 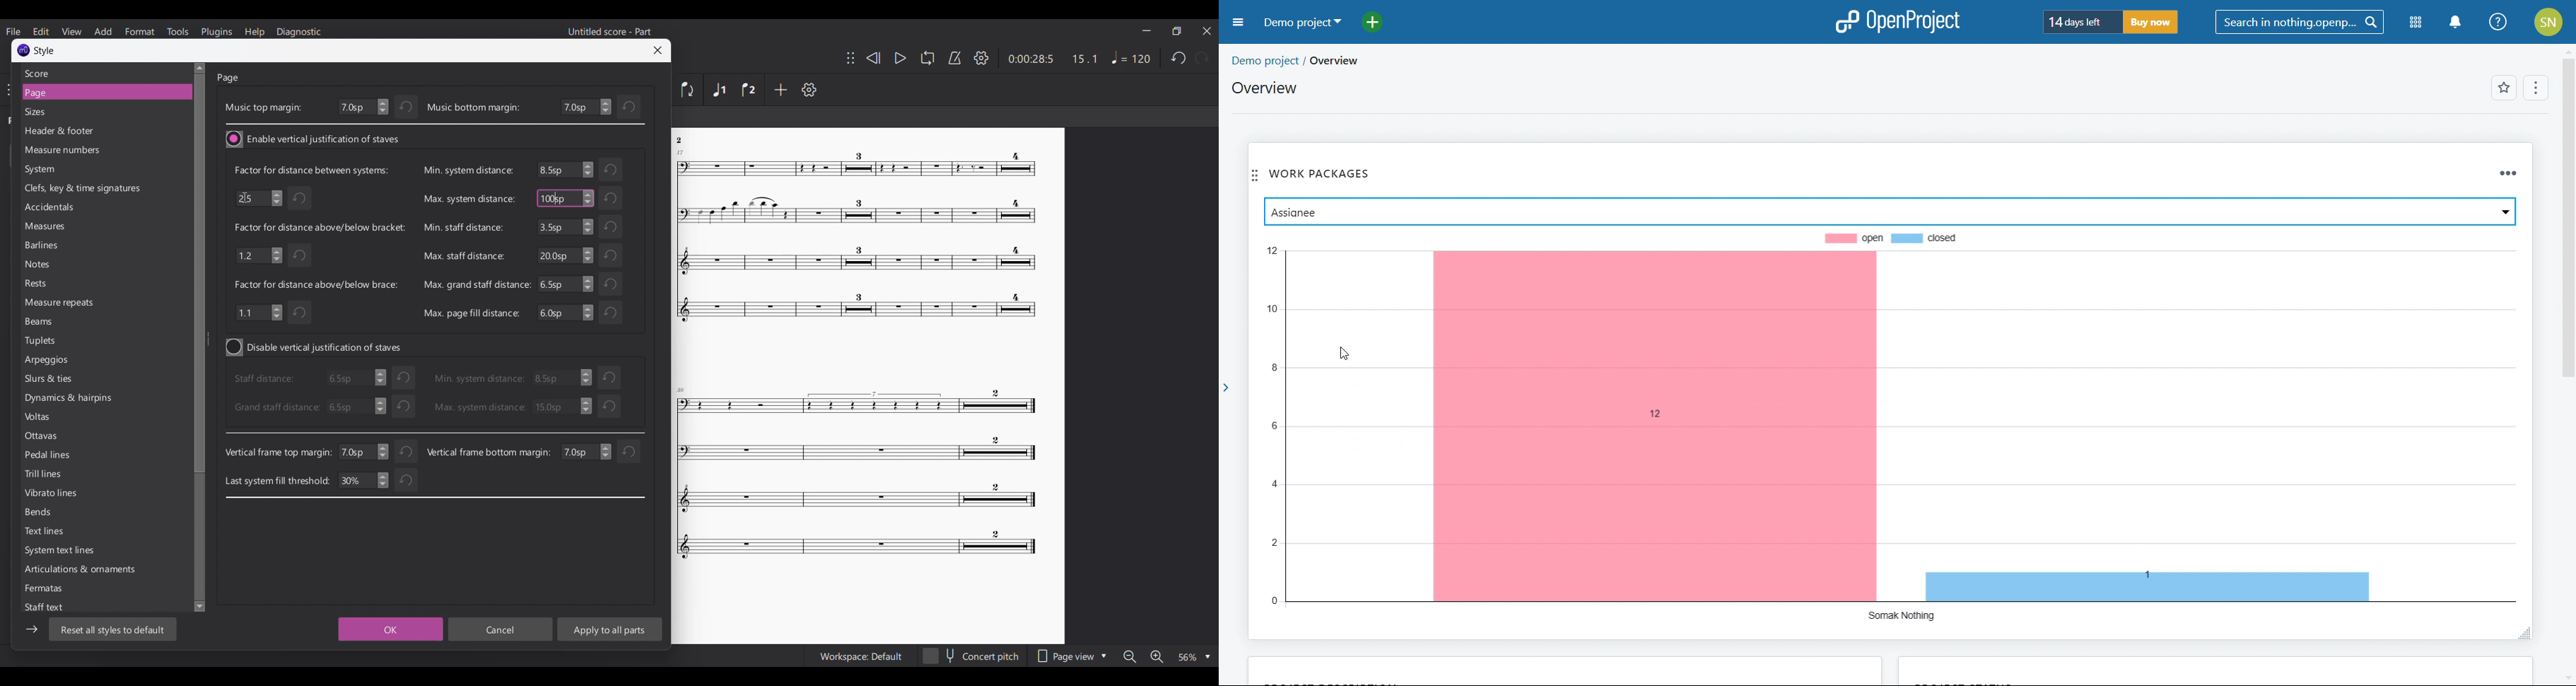 I want to click on Close, so click(x=658, y=50).